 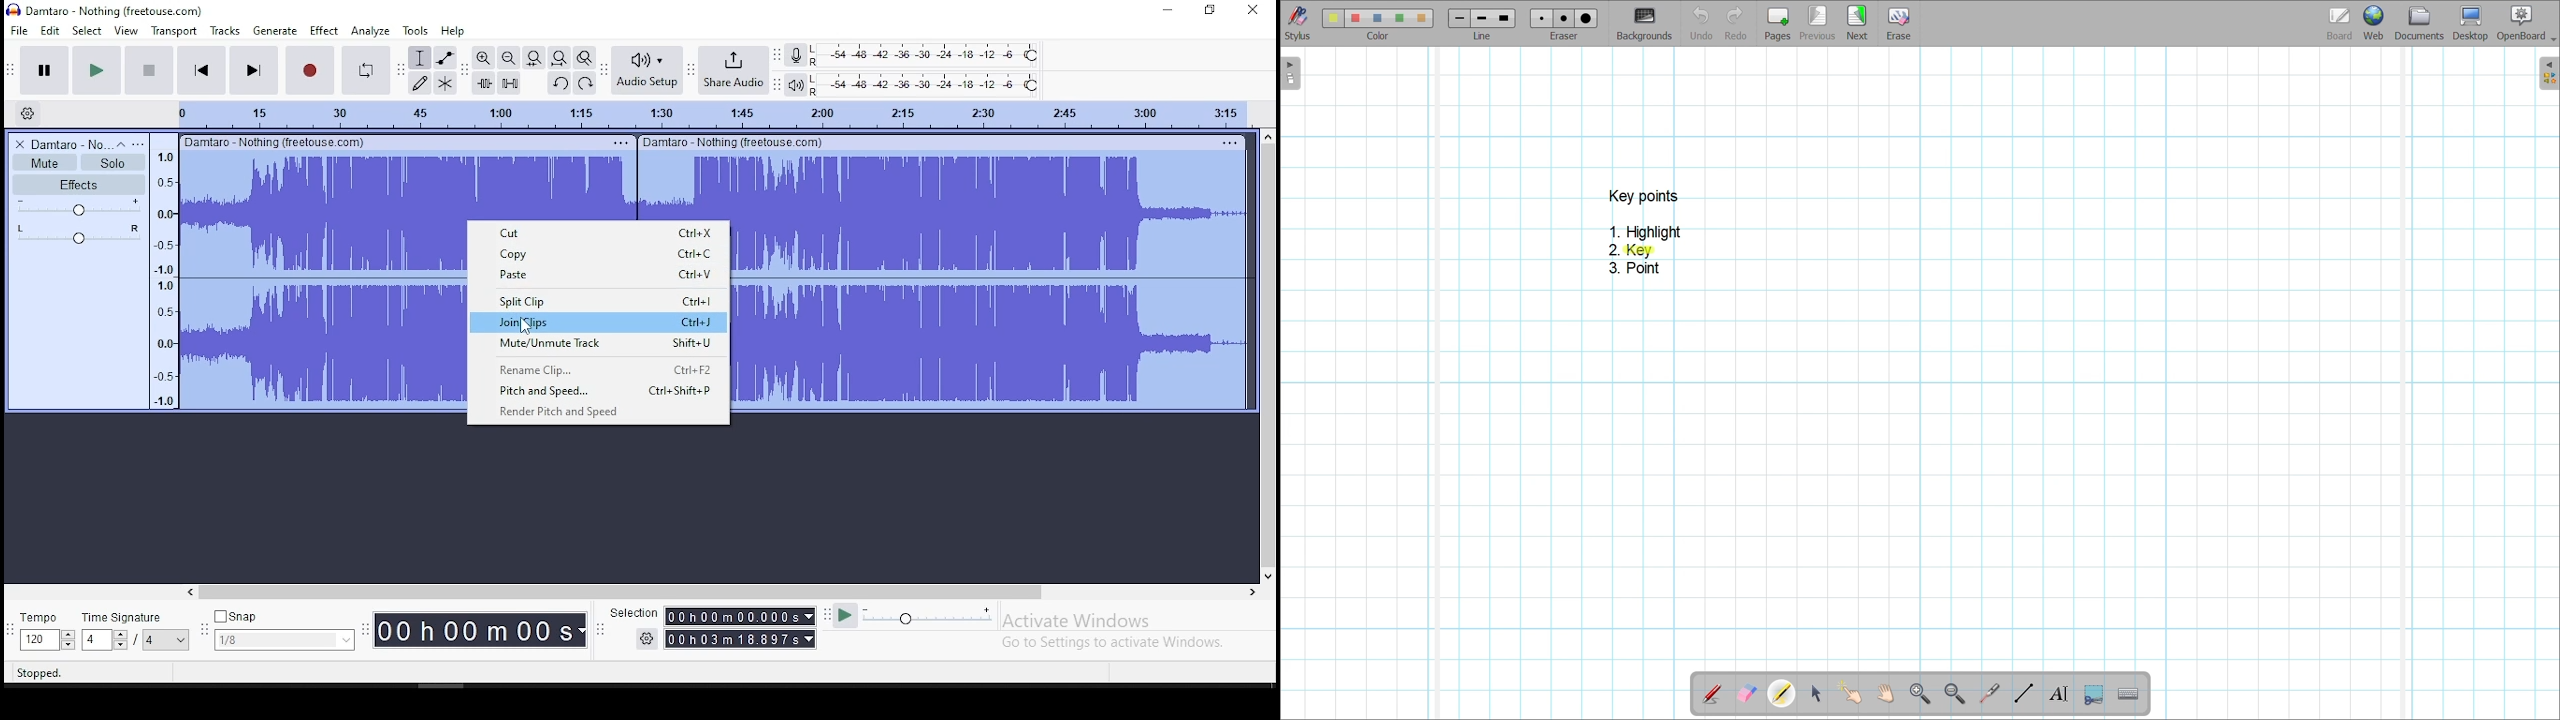 I want to click on audio track name, so click(x=70, y=145).